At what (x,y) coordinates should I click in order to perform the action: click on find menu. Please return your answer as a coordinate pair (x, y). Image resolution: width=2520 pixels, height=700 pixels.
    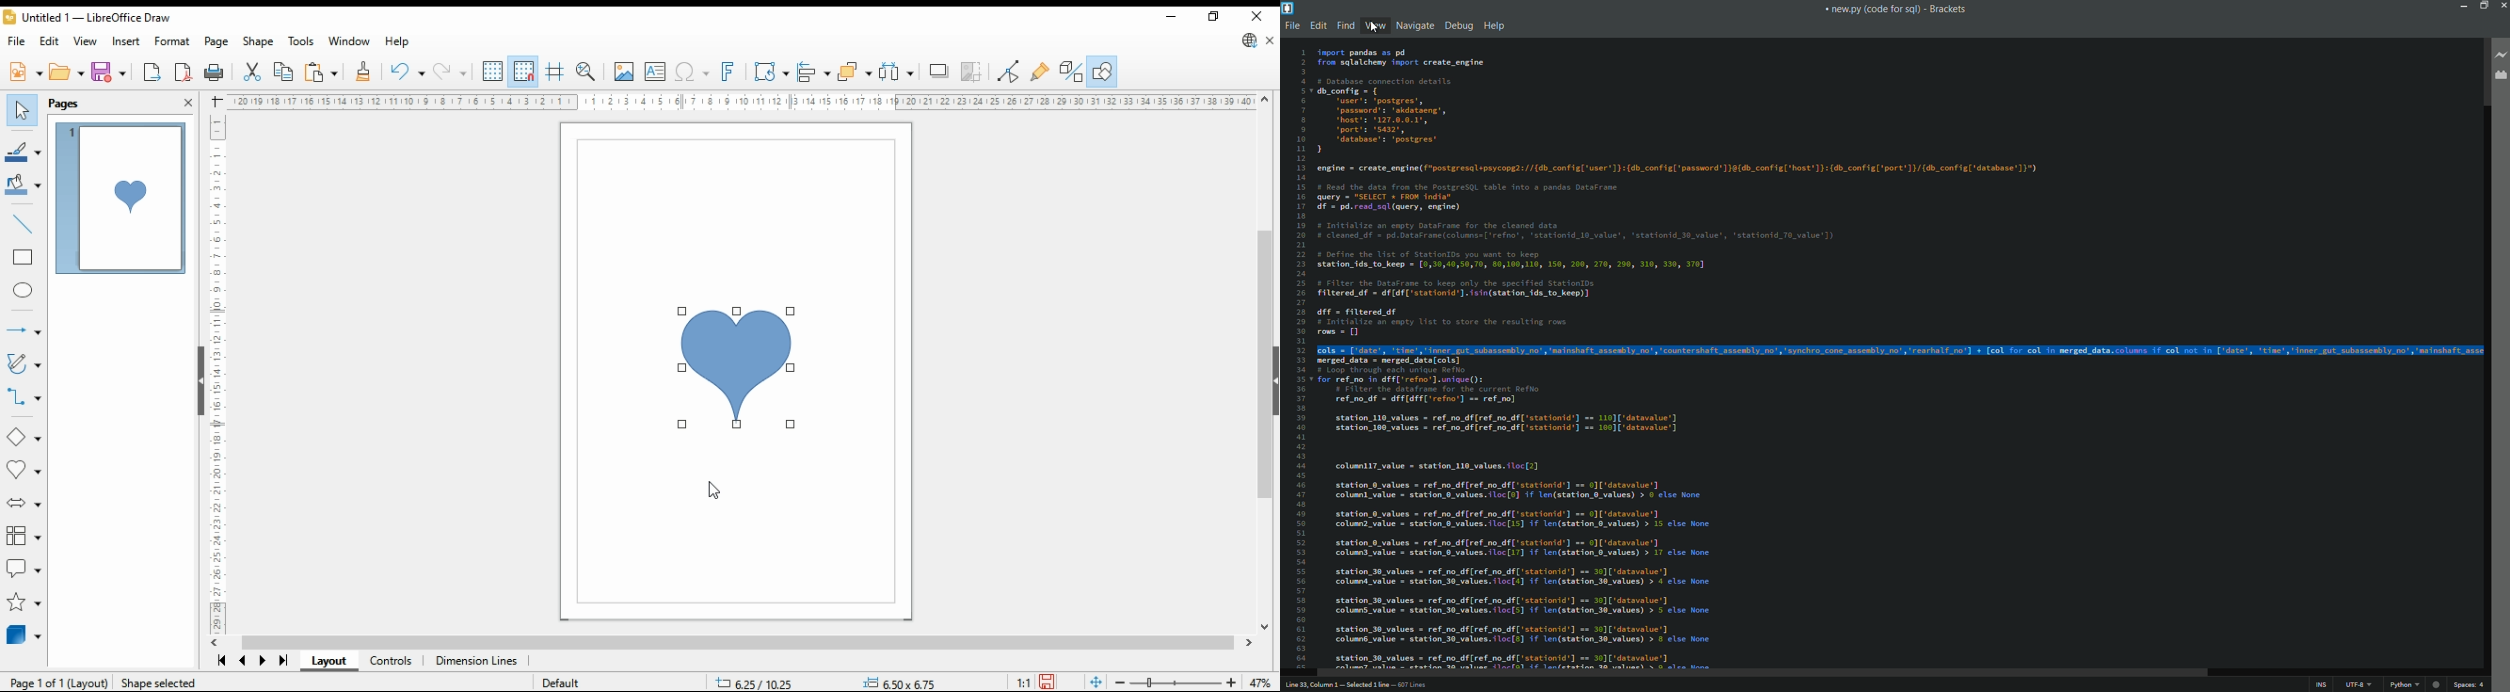
    Looking at the image, I should click on (1347, 26).